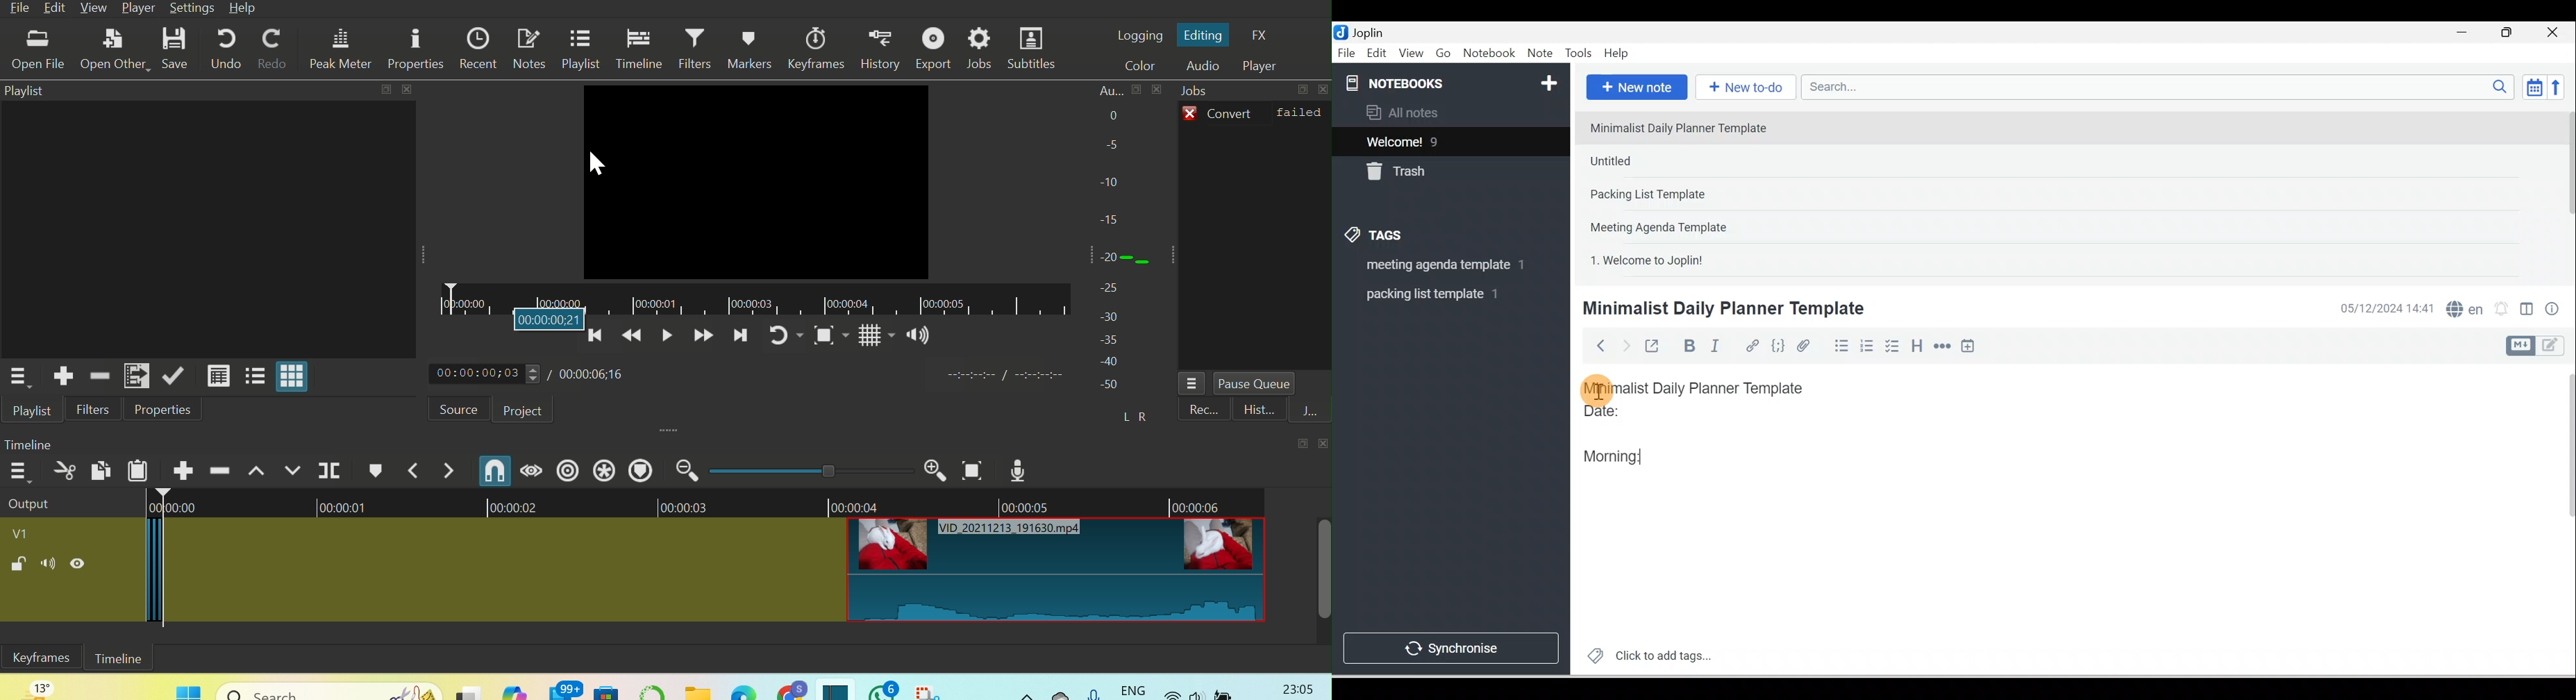  Describe the element at coordinates (1778, 347) in the screenshot. I see `Code` at that location.